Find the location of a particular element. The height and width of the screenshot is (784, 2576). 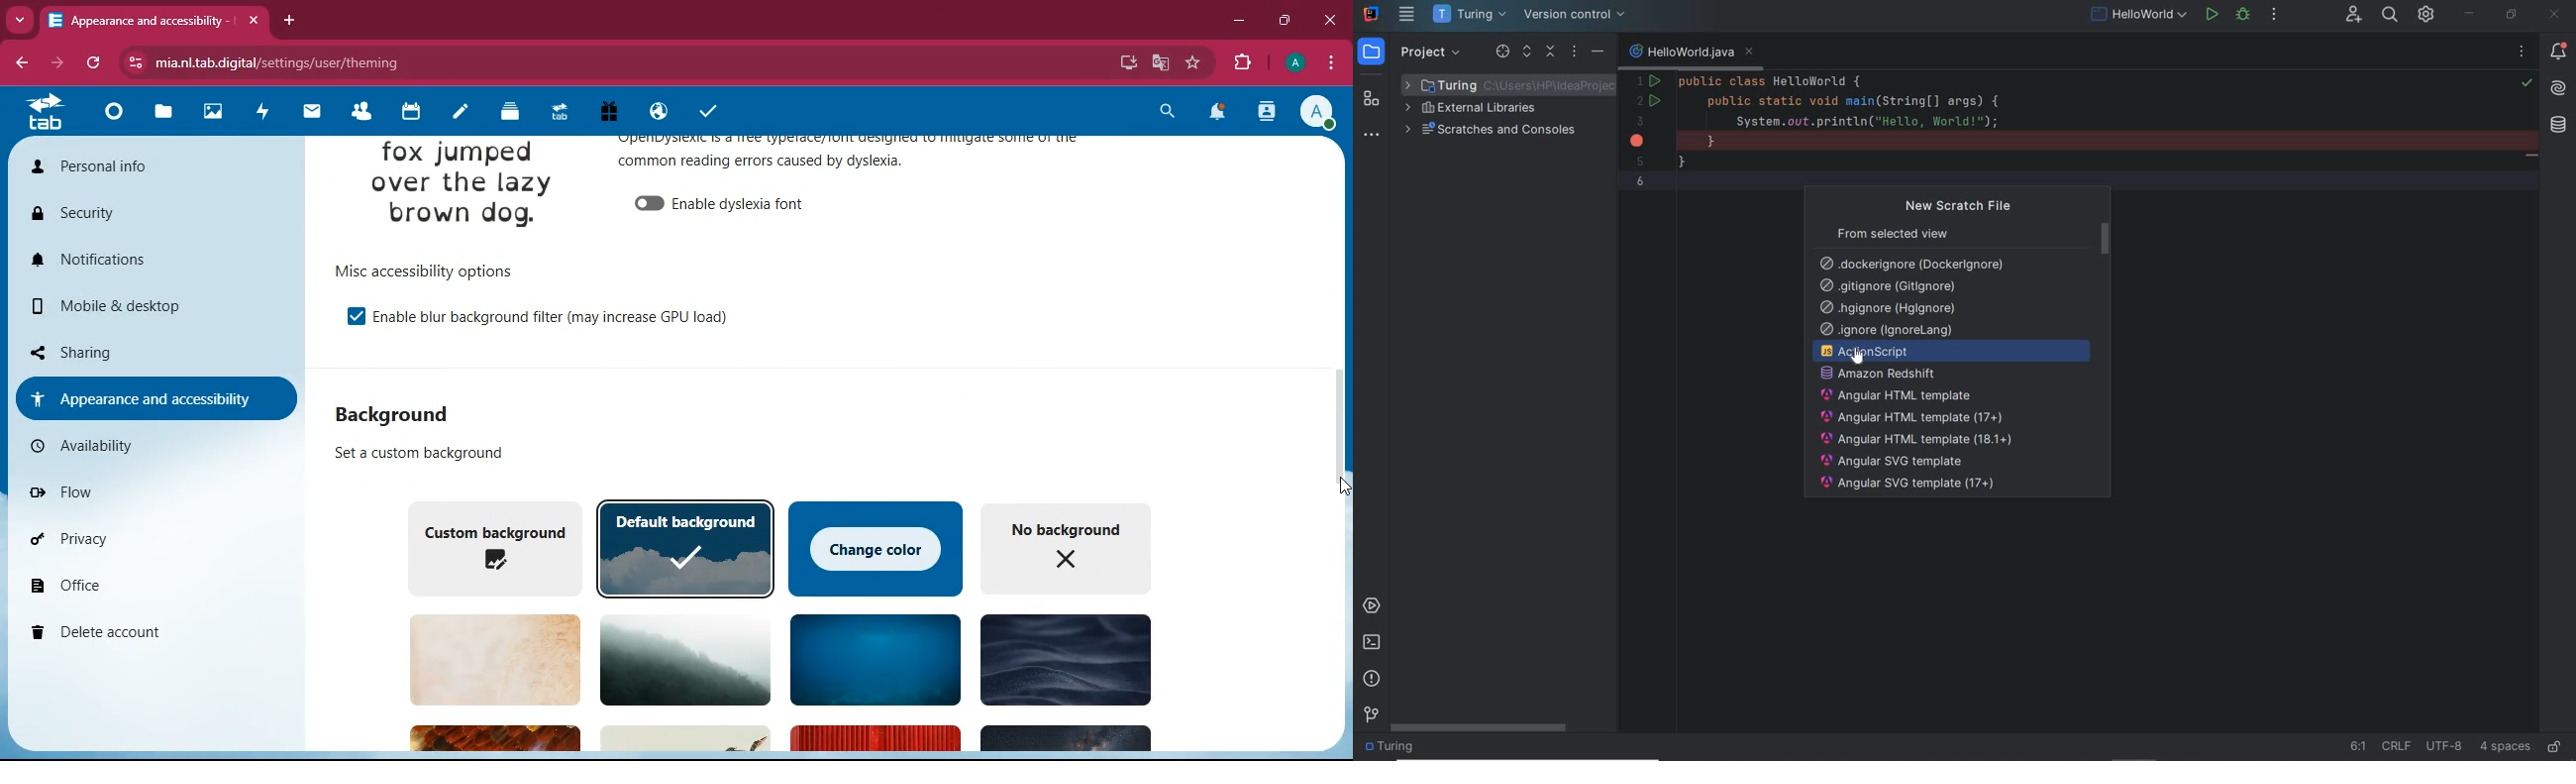

enable is located at coordinates (558, 318).